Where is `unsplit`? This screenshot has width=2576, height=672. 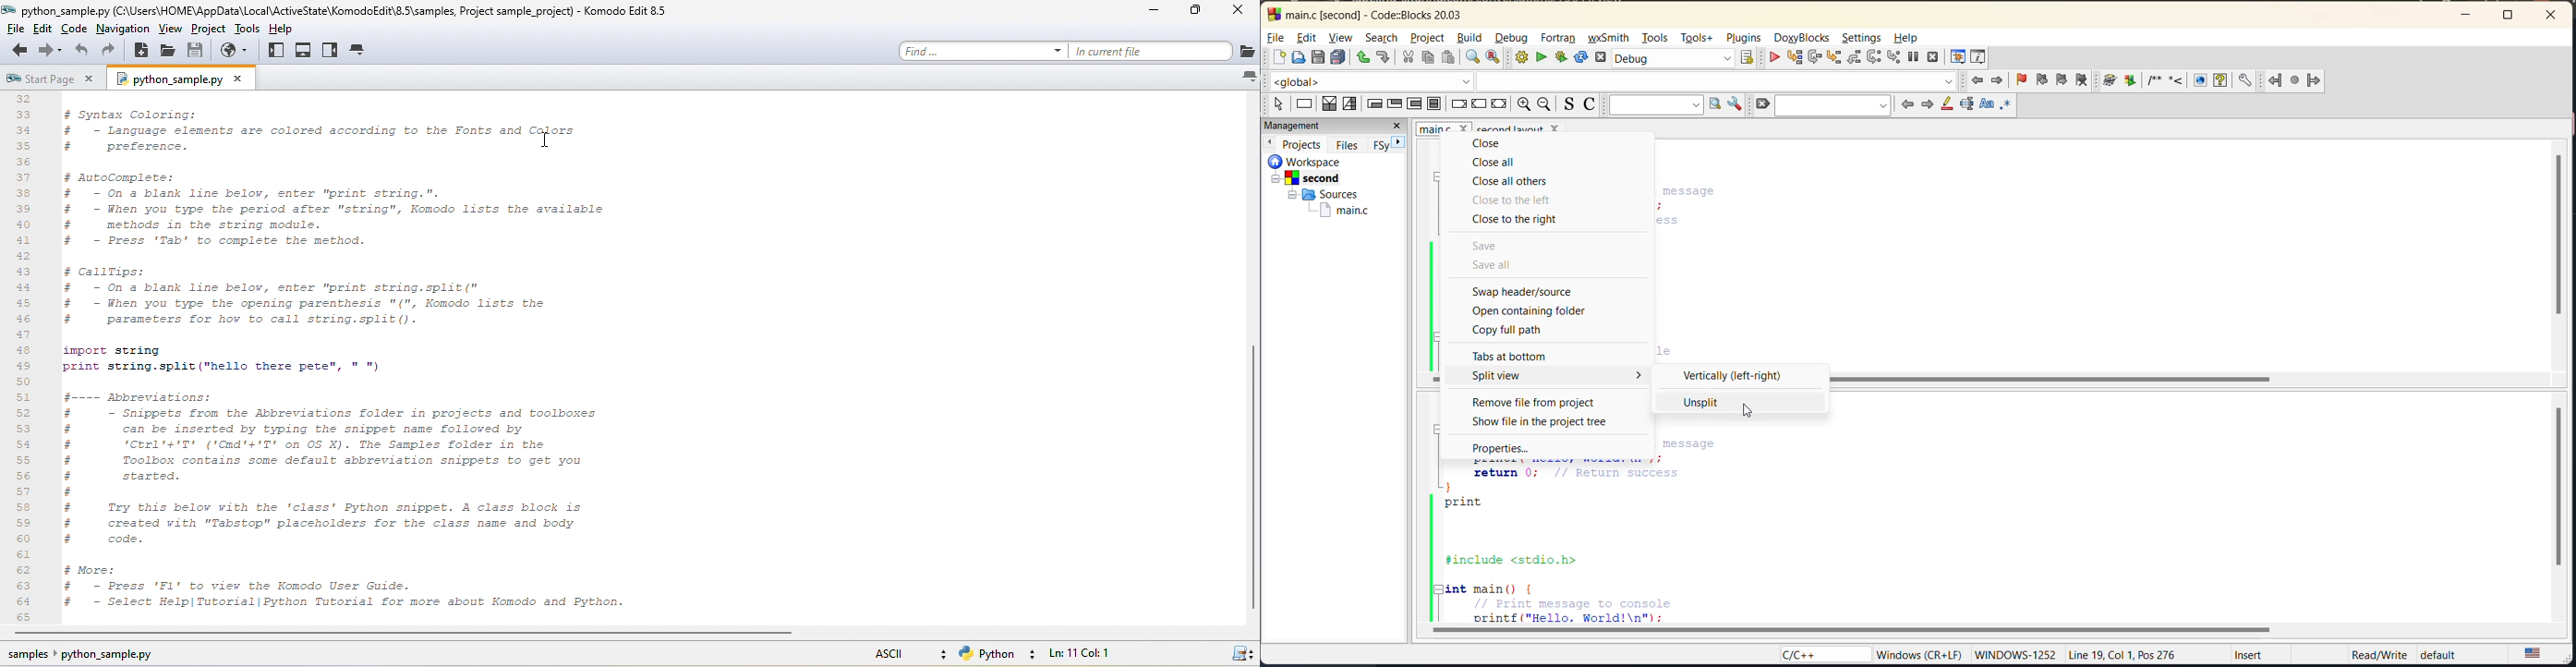
unsplit is located at coordinates (1698, 403).